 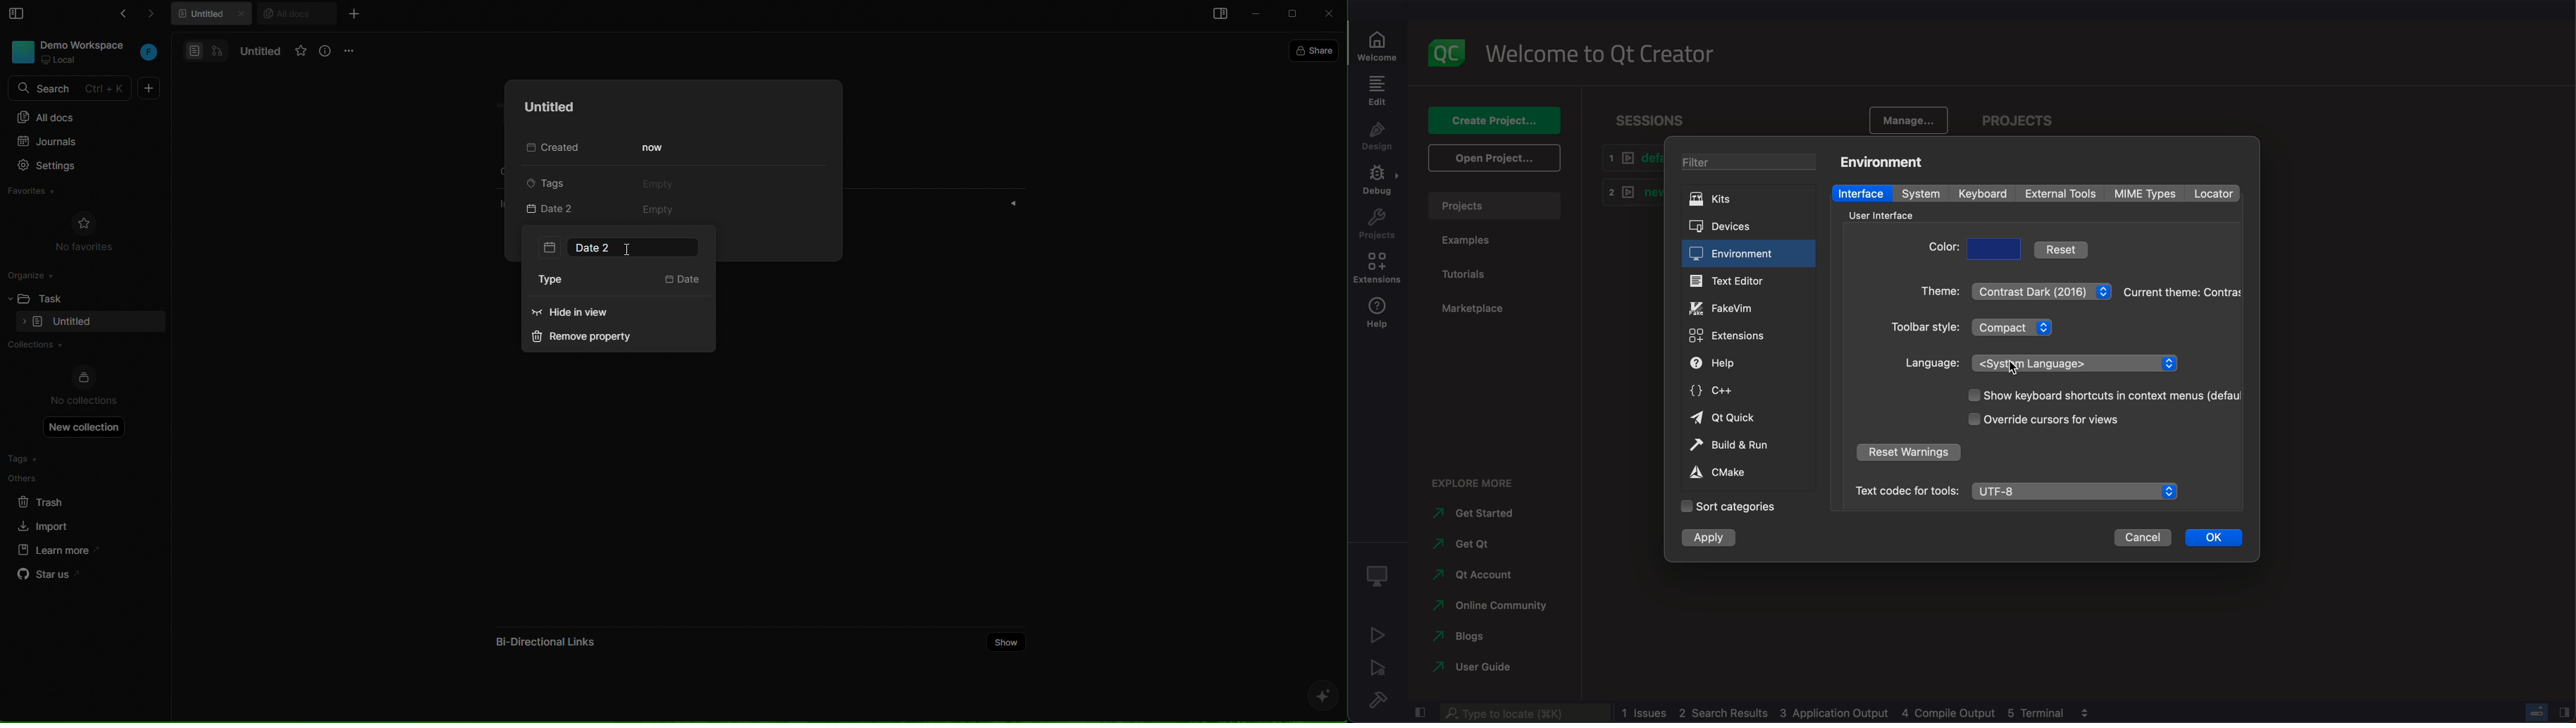 What do you see at coordinates (1379, 45) in the screenshot?
I see `welcome` at bounding box center [1379, 45].